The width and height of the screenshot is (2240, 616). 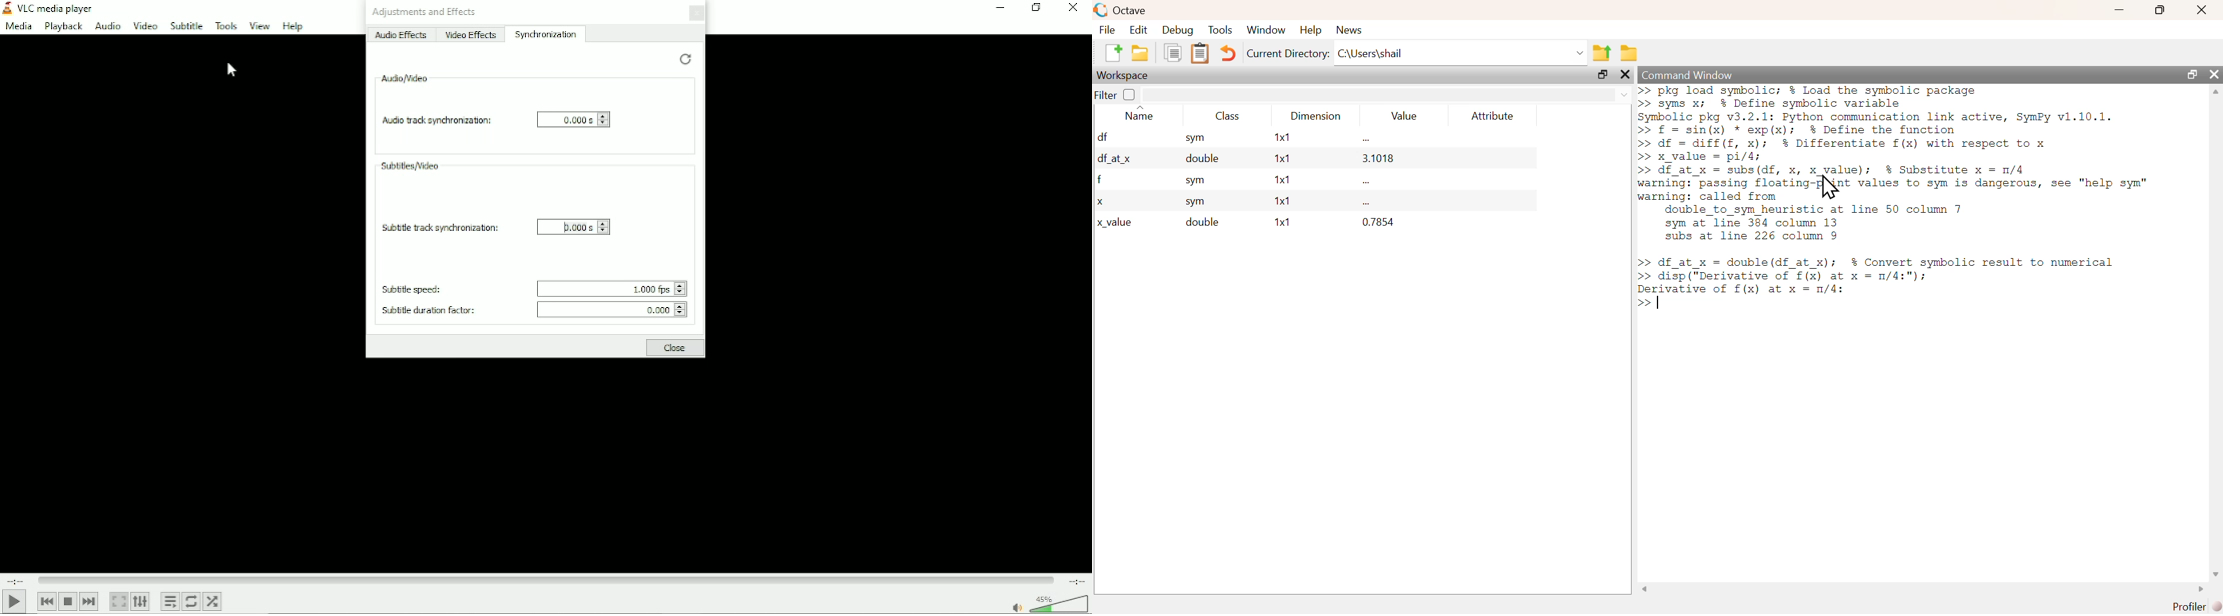 I want to click on Toggle video in fullscreen, so click(x=119, y=601).